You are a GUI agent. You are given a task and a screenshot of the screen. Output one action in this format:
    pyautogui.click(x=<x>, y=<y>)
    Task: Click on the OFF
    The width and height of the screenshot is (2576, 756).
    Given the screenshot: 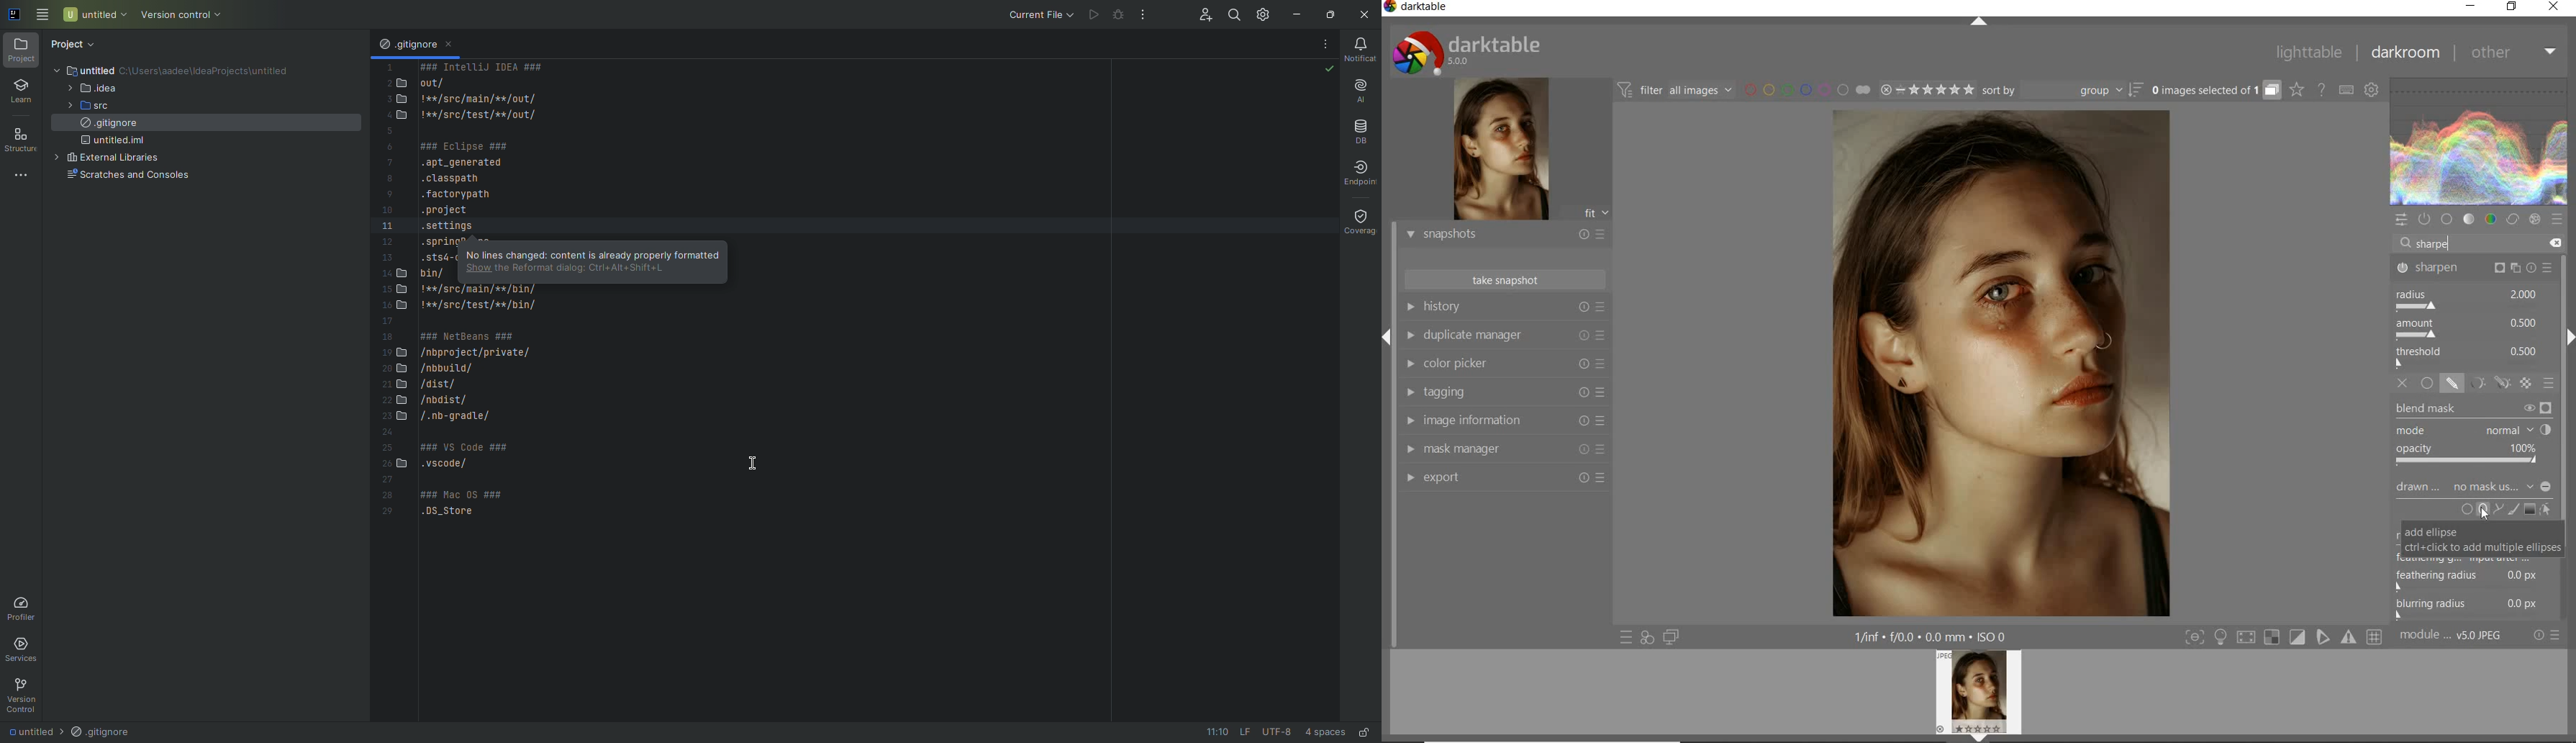 What is the action you would take?
    pyautogui.click(x=2404, y=383)
    